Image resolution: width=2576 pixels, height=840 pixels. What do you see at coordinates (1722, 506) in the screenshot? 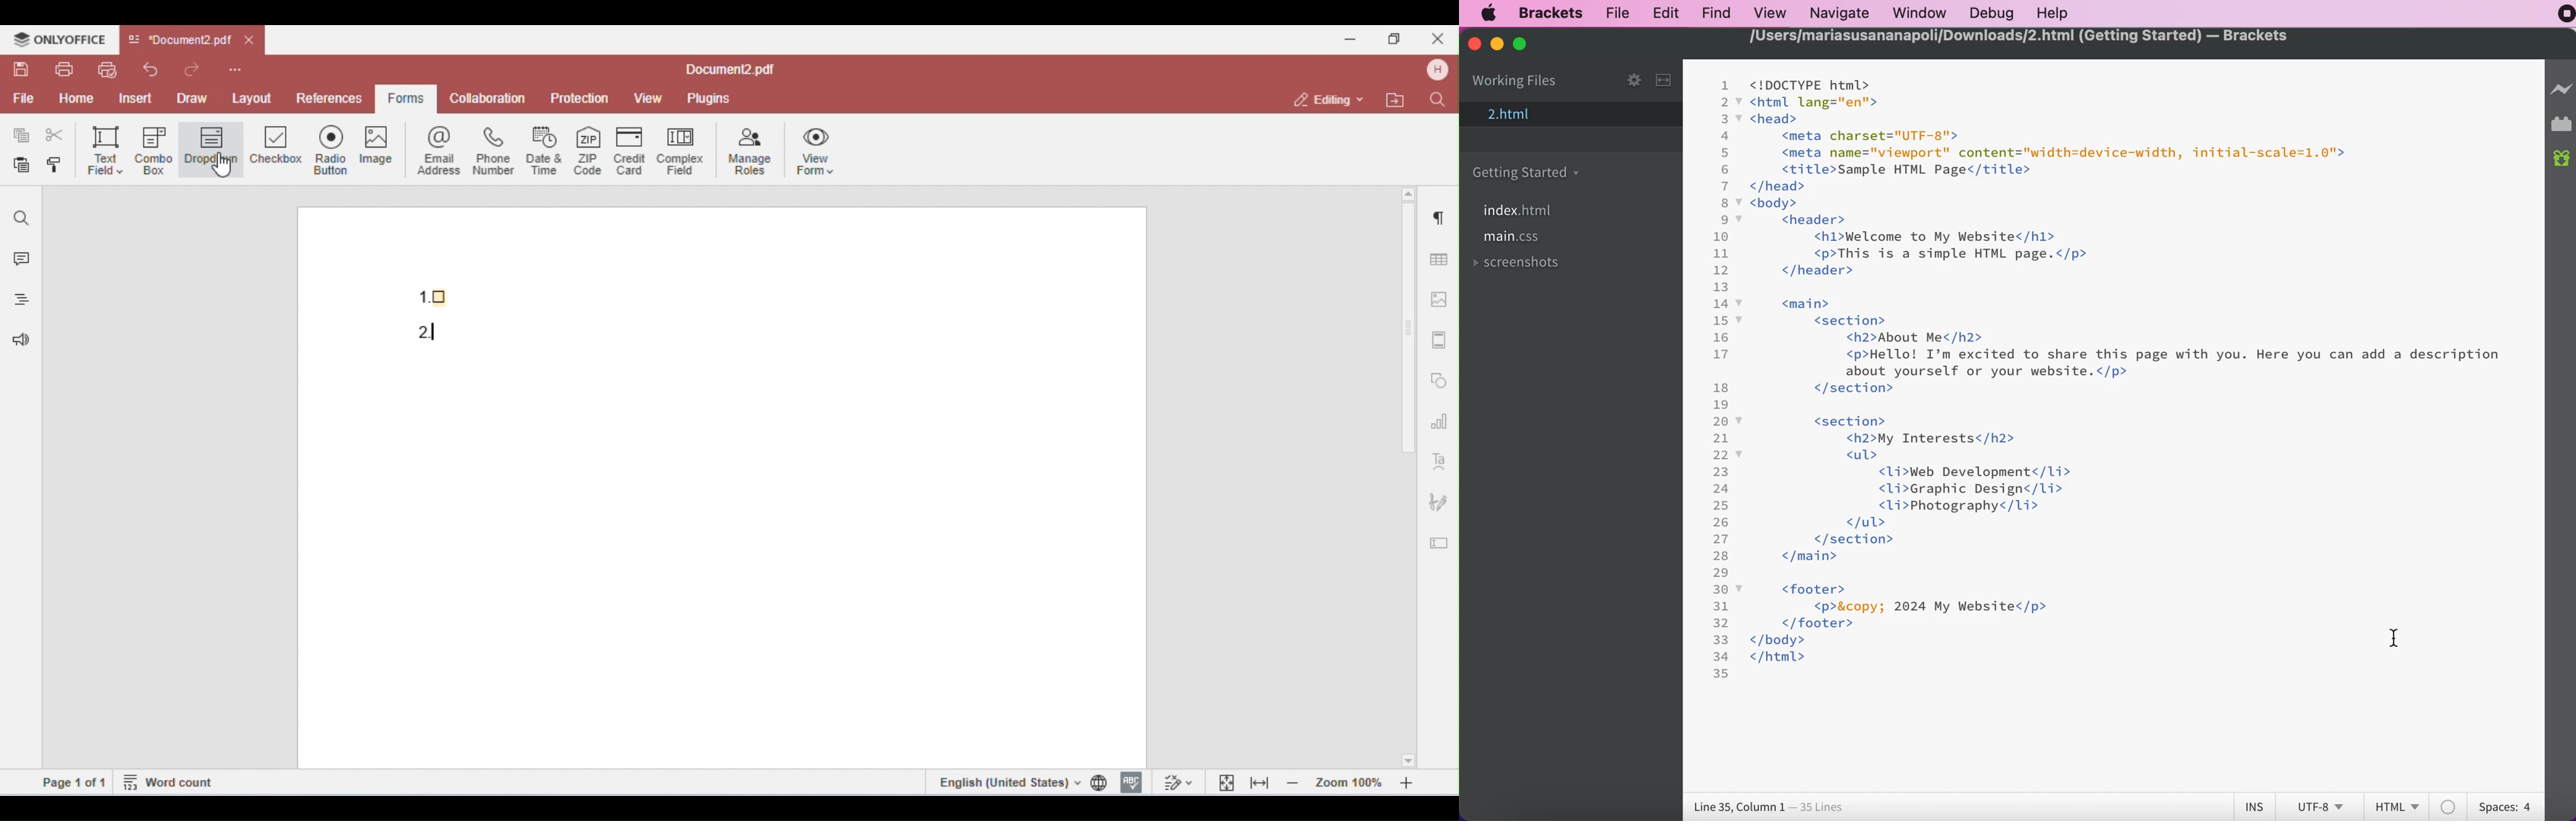
I see `25` at bounding box center [1722, 506].